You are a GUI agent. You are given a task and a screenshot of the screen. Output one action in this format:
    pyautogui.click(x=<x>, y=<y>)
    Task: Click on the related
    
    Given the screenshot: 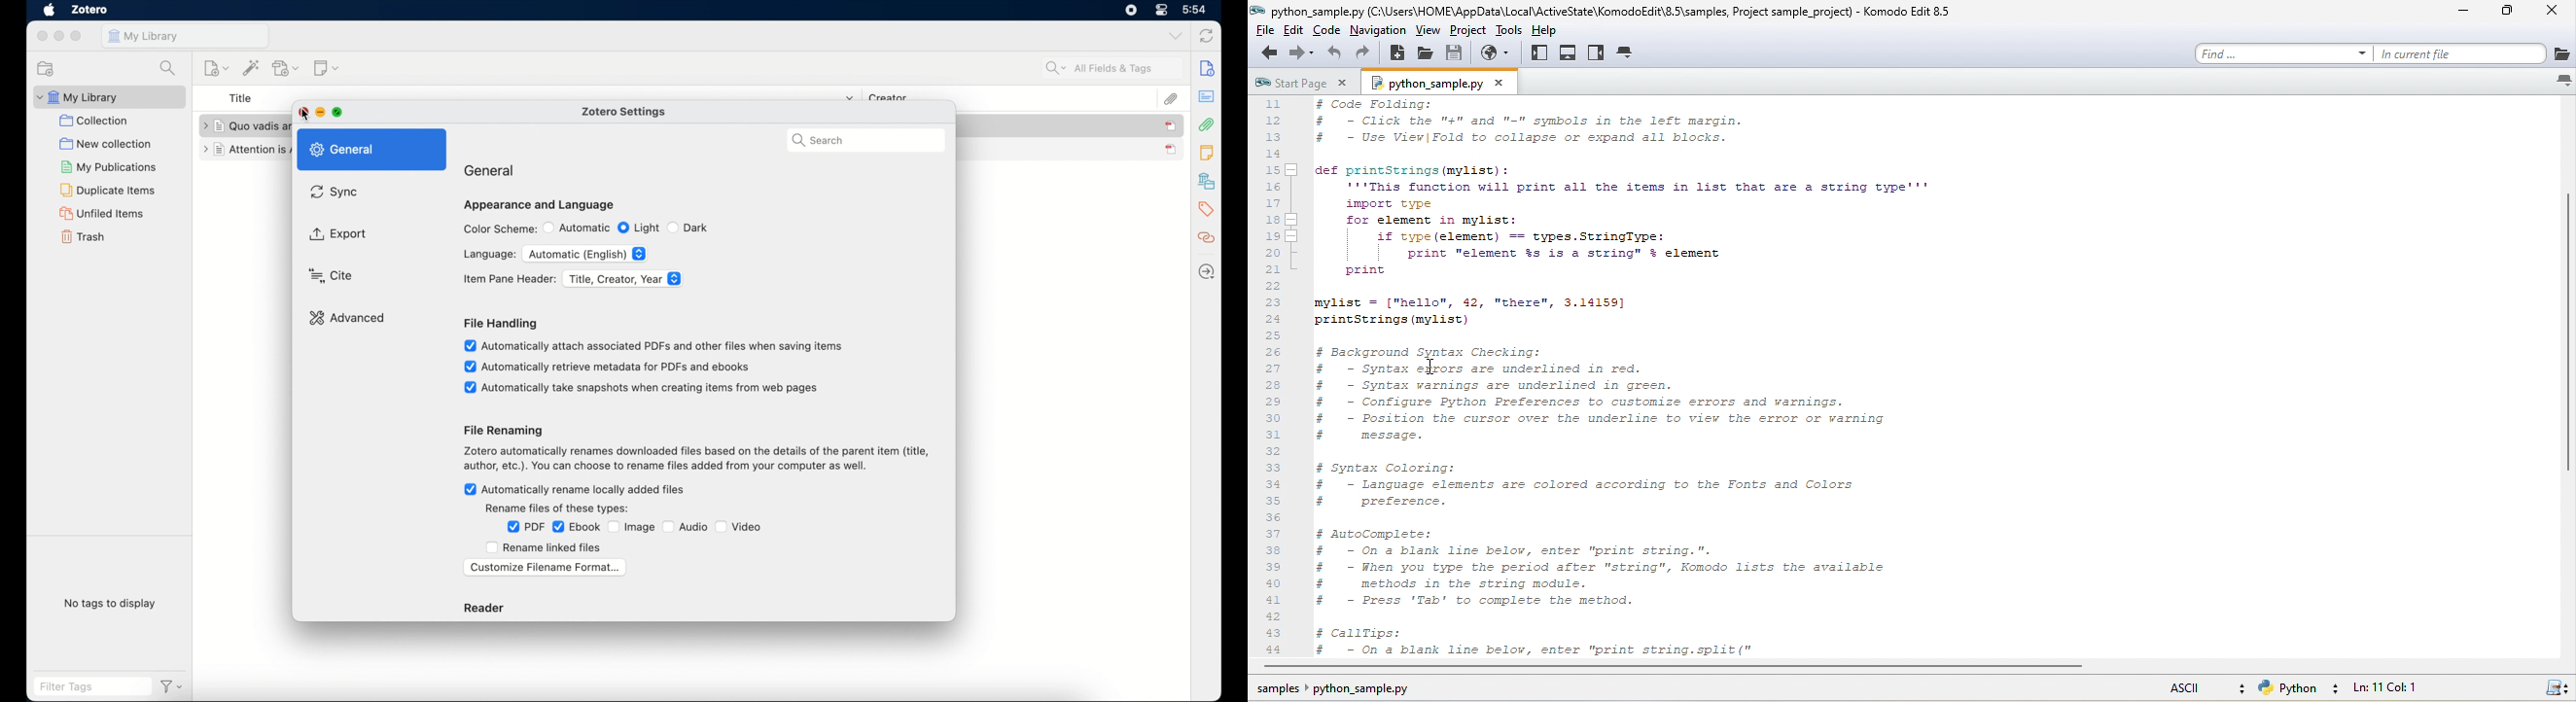 What is the action you would take?
    pyautogui.click(x=1207, y=237)
    